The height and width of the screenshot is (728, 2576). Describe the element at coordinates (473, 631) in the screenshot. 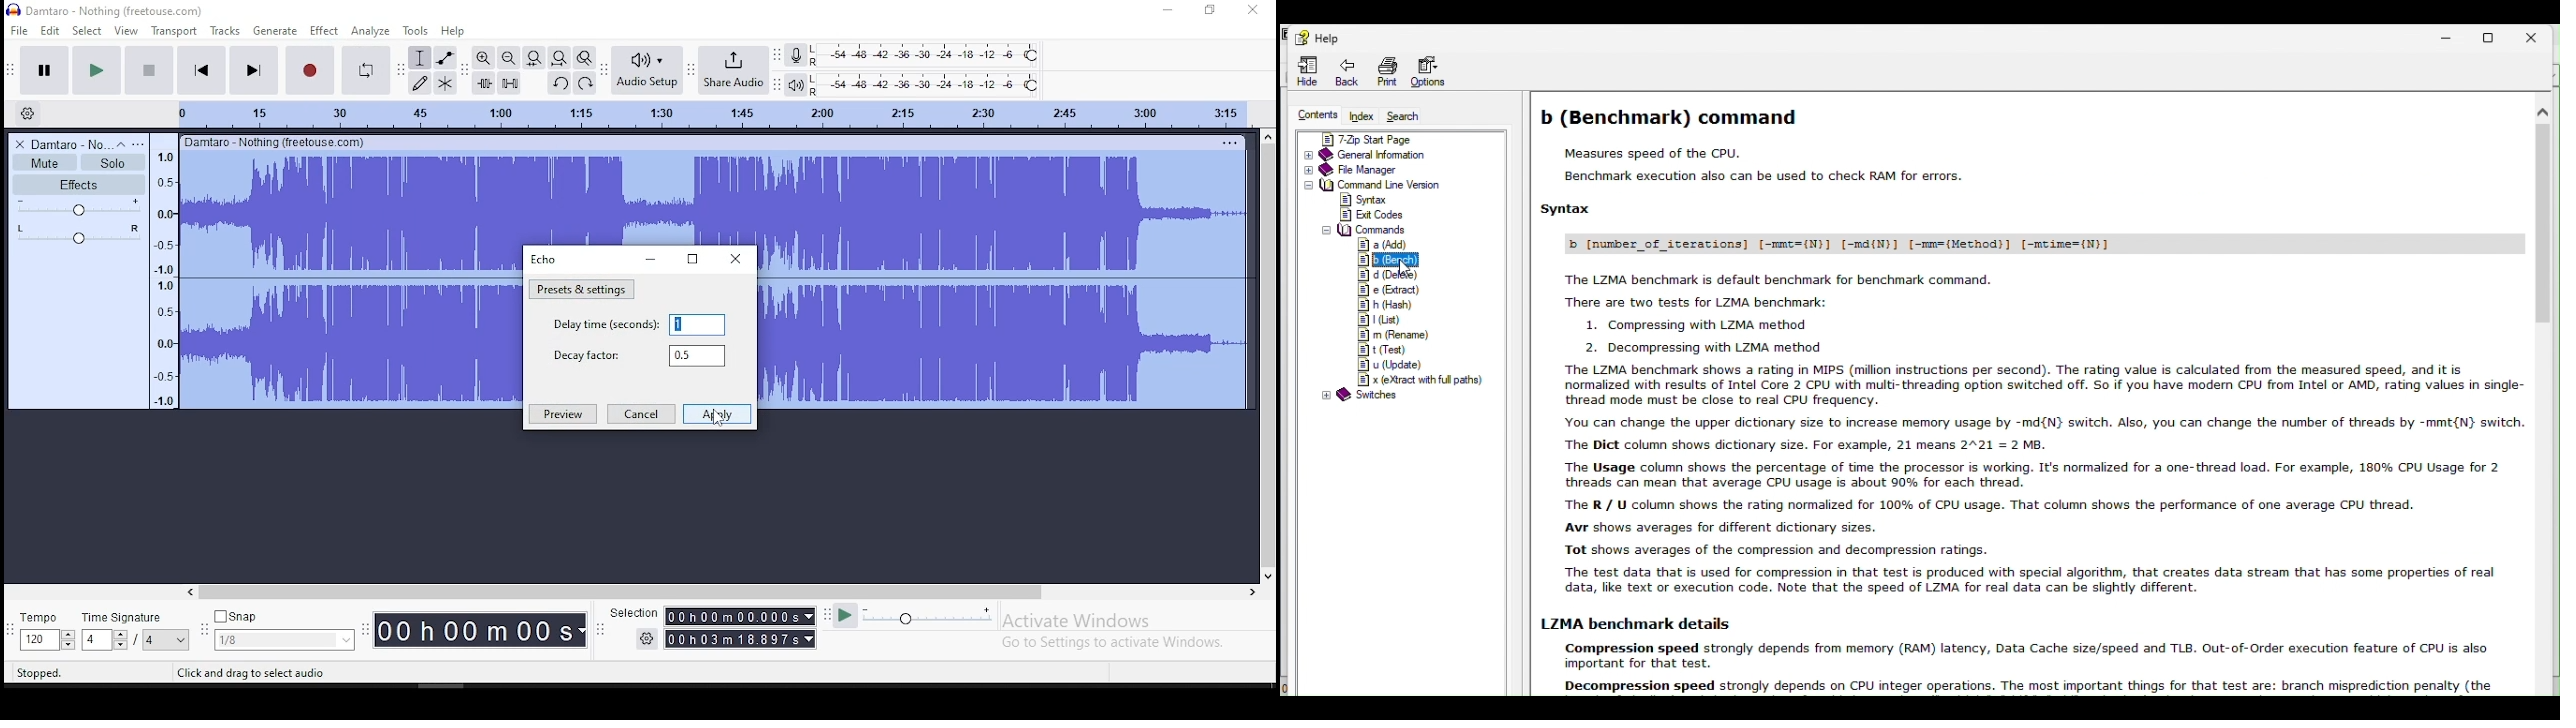

I see `00 h00 mO08s` at that location.